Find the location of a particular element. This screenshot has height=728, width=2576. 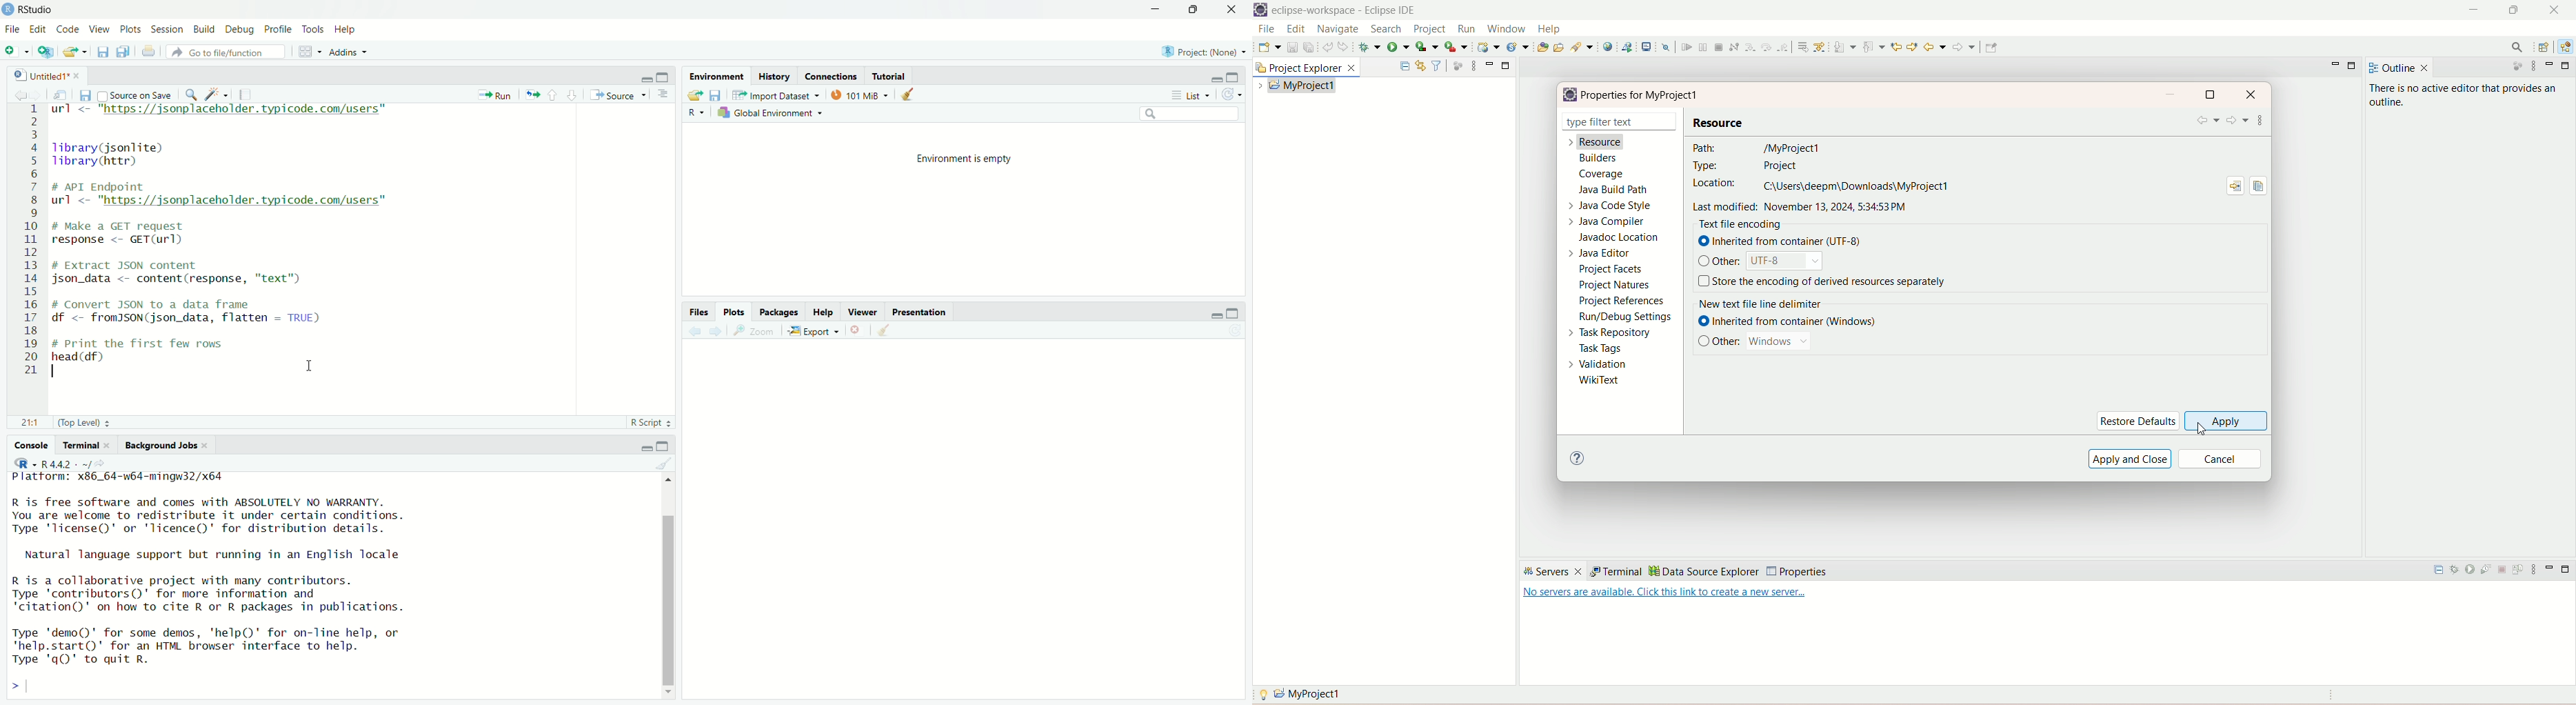

Show in new window is located at coordinates (59, 96).